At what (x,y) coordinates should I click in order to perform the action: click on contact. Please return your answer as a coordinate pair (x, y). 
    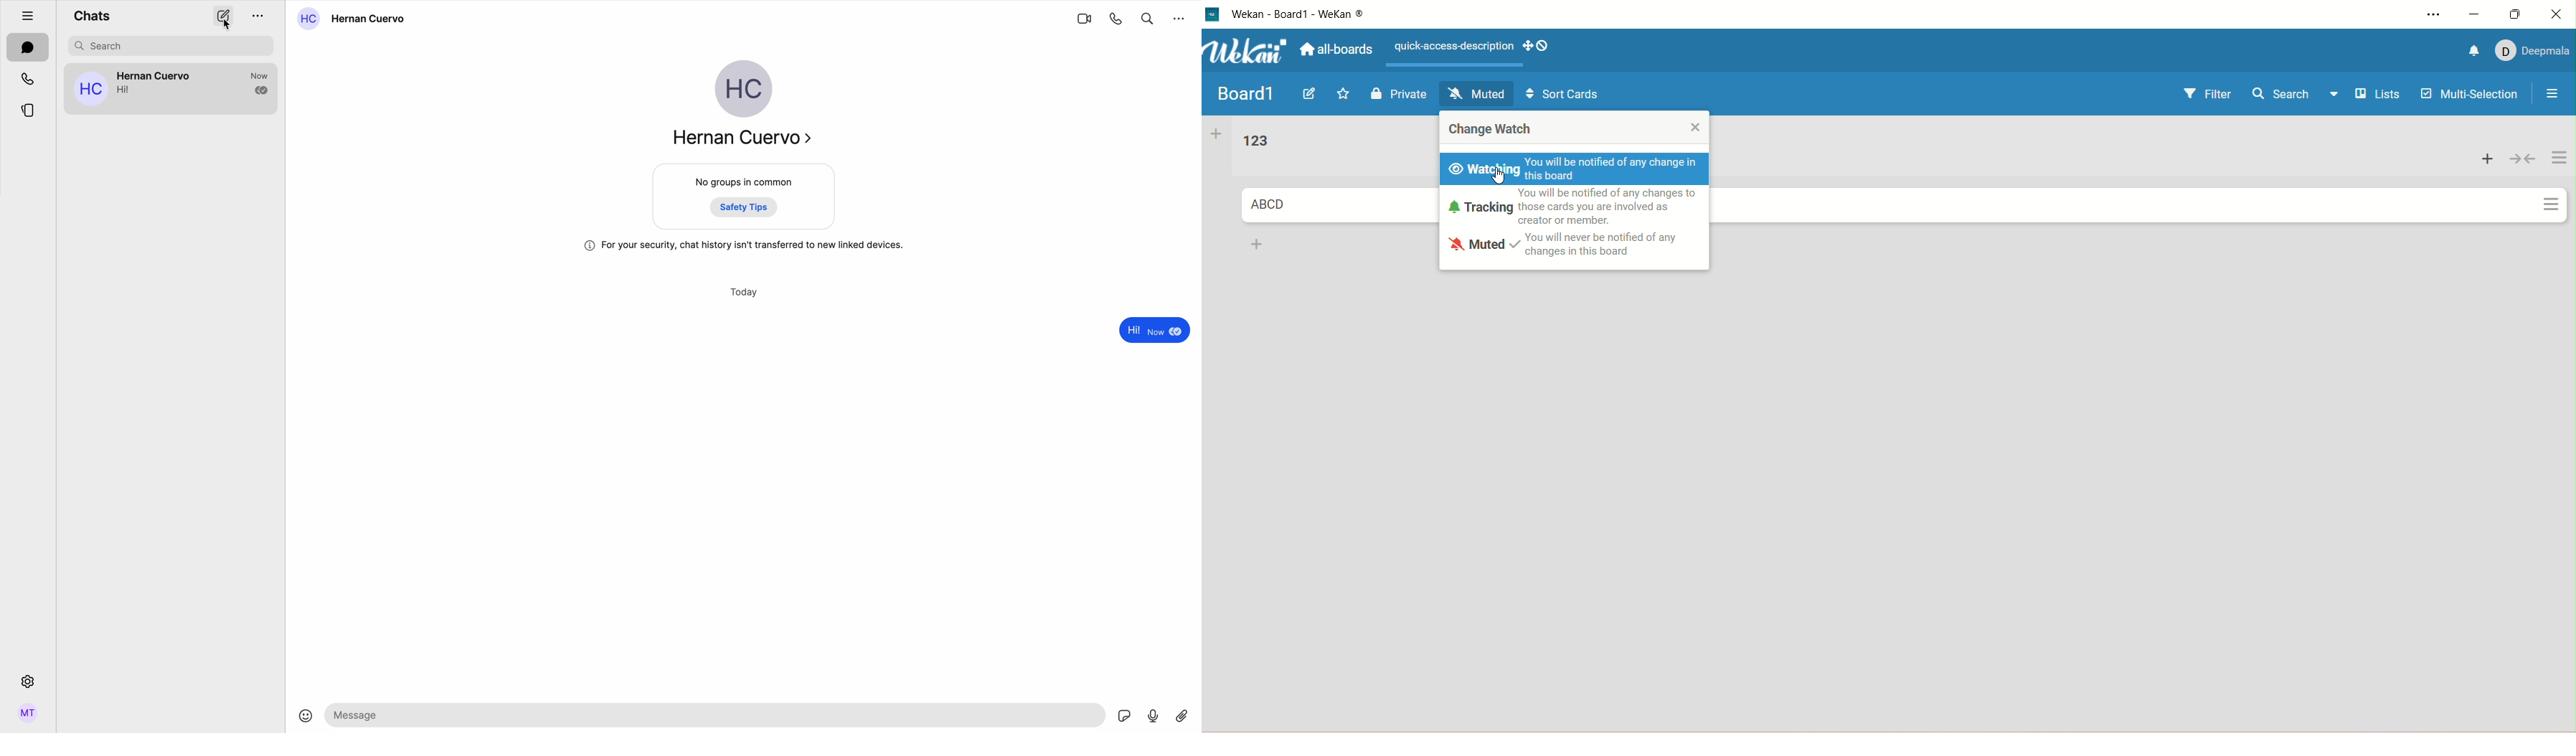
    Looking at the image, I should click on (170, 88).